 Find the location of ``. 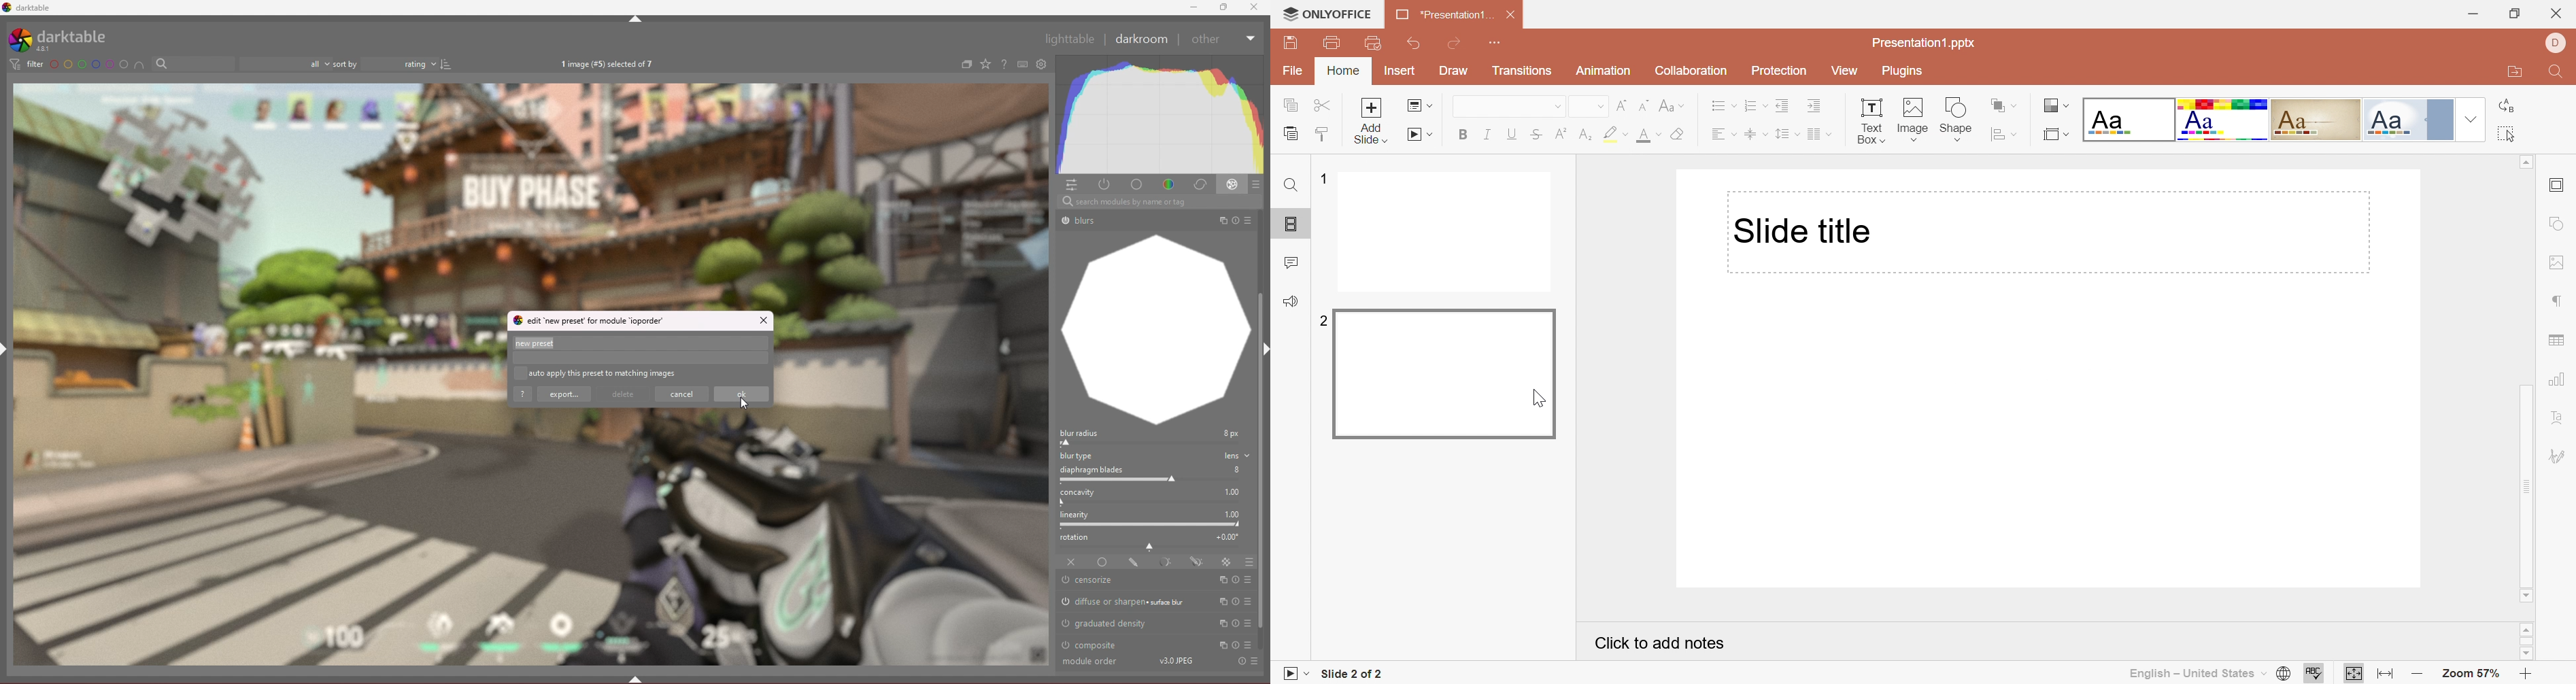

 is located at coordinates (1250, 38).